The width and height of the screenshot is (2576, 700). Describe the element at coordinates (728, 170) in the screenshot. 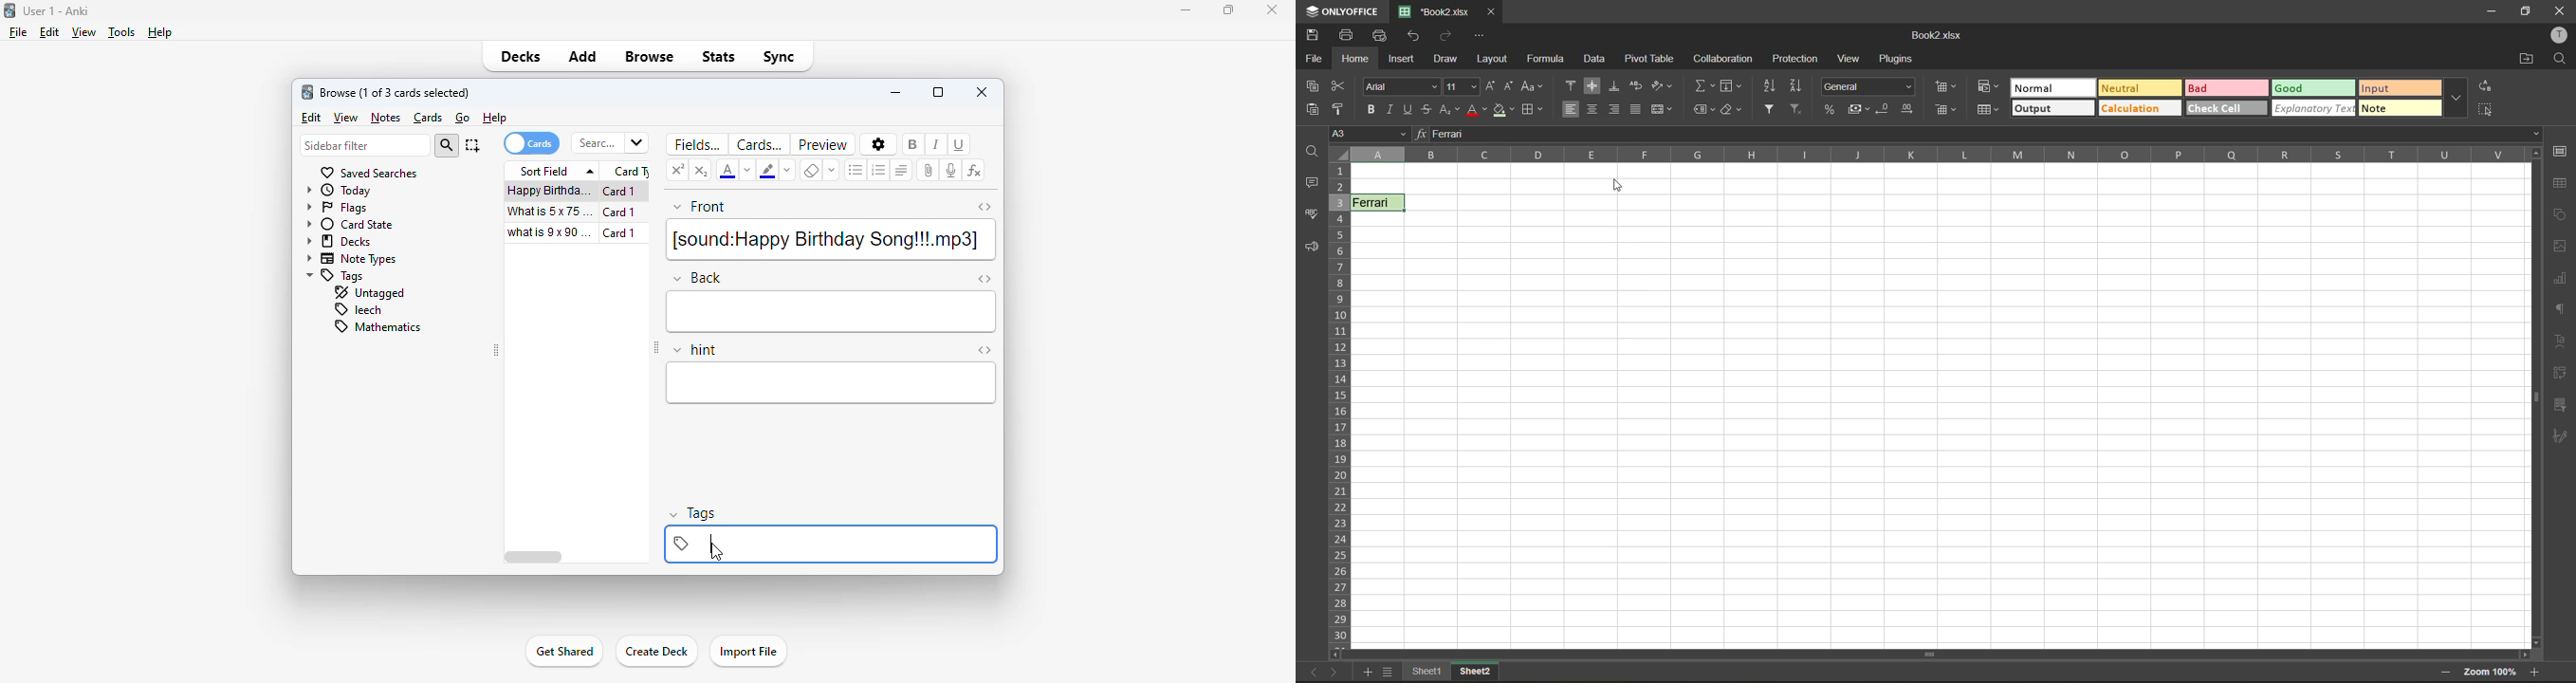

I see `text color` at that location.